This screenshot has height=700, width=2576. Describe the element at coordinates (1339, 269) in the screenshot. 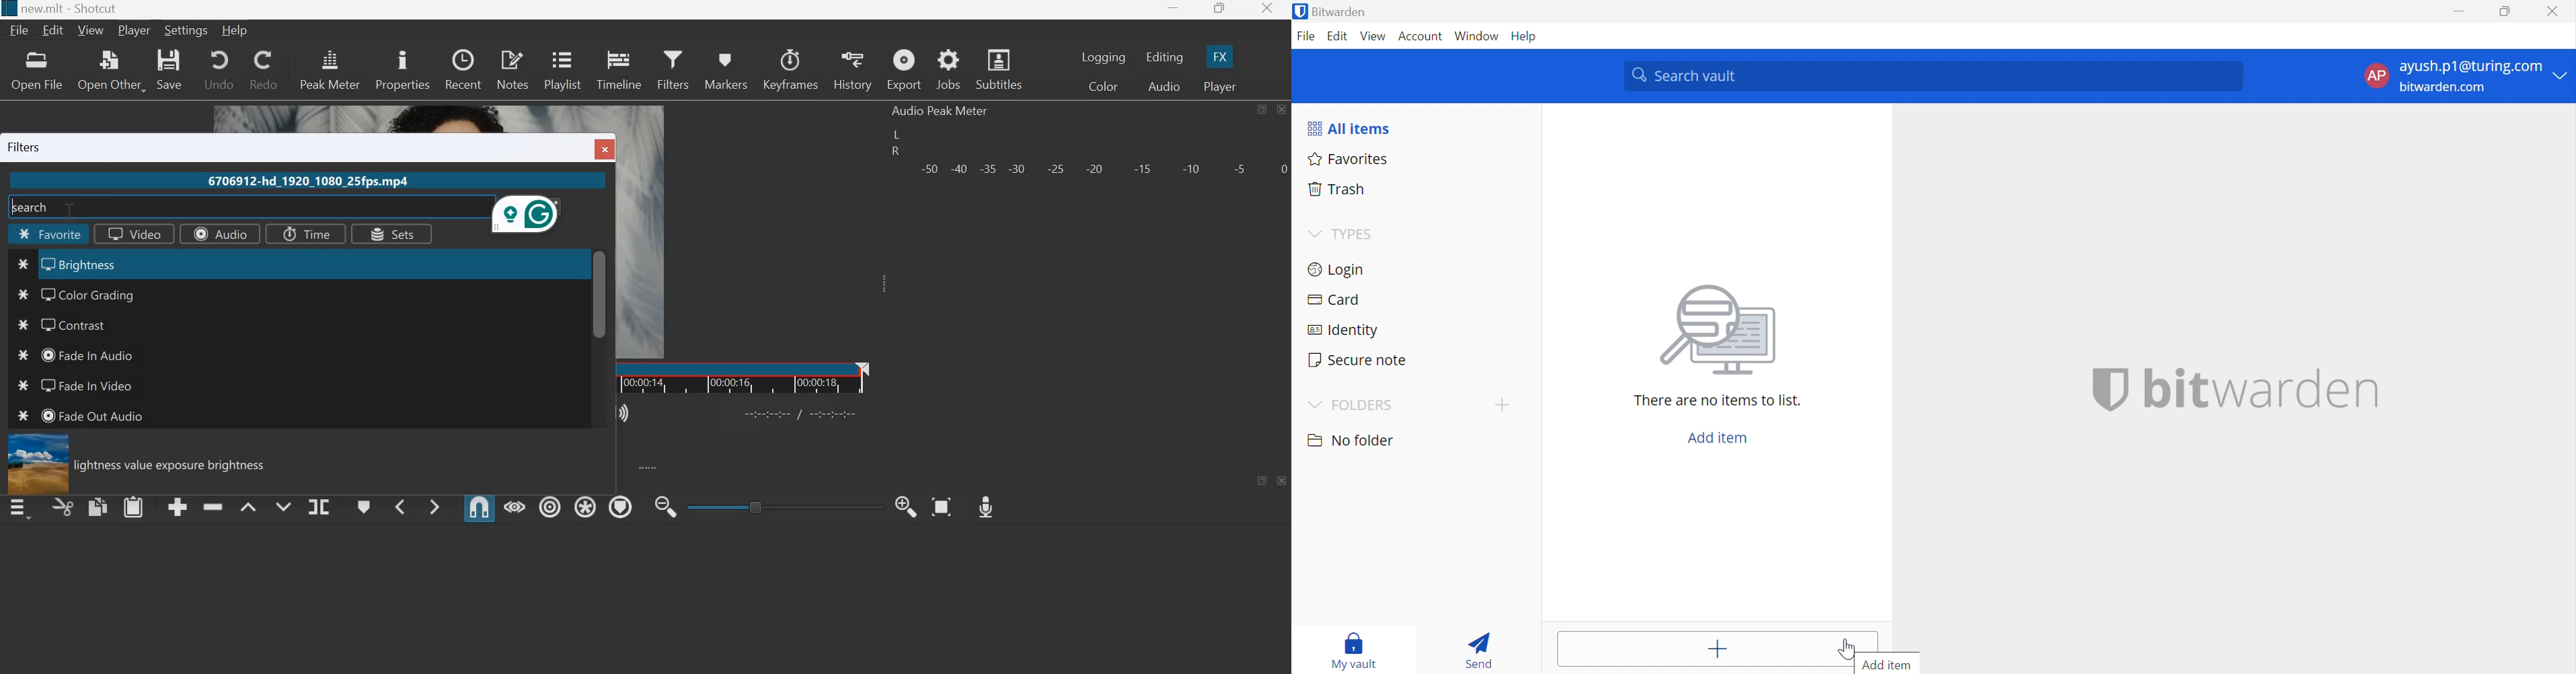

I see `Login` at that location.